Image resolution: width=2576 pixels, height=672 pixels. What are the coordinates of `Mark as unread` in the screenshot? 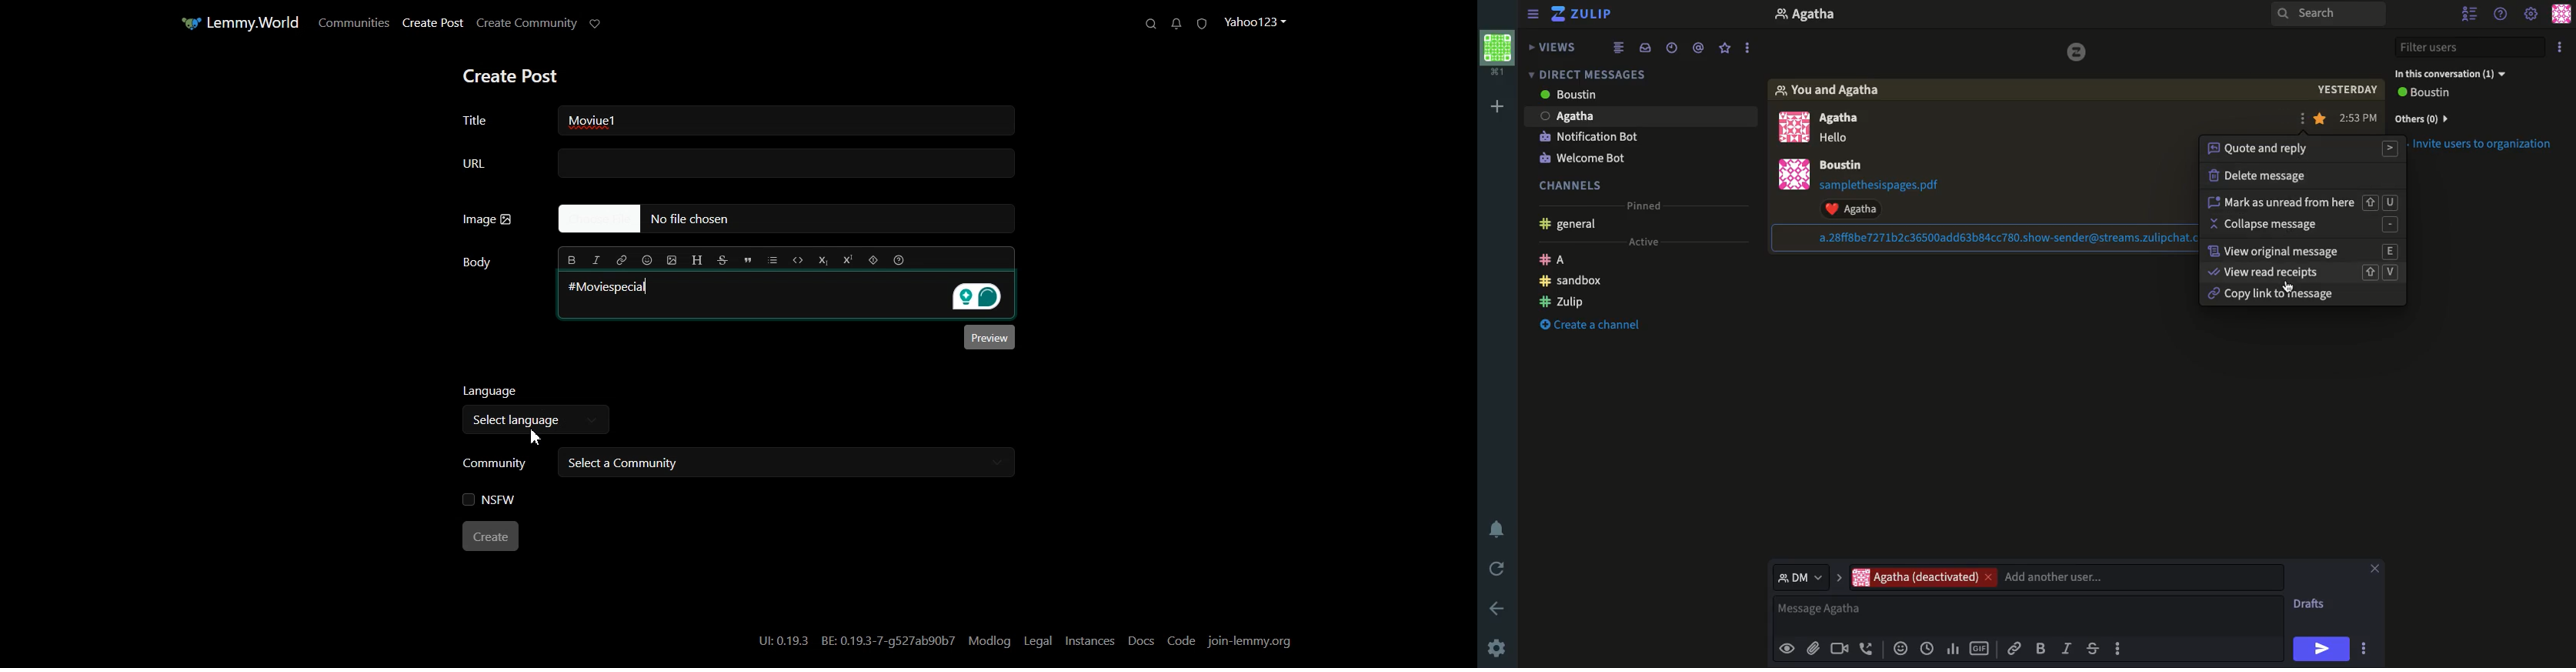 It's located at (2303, 202).